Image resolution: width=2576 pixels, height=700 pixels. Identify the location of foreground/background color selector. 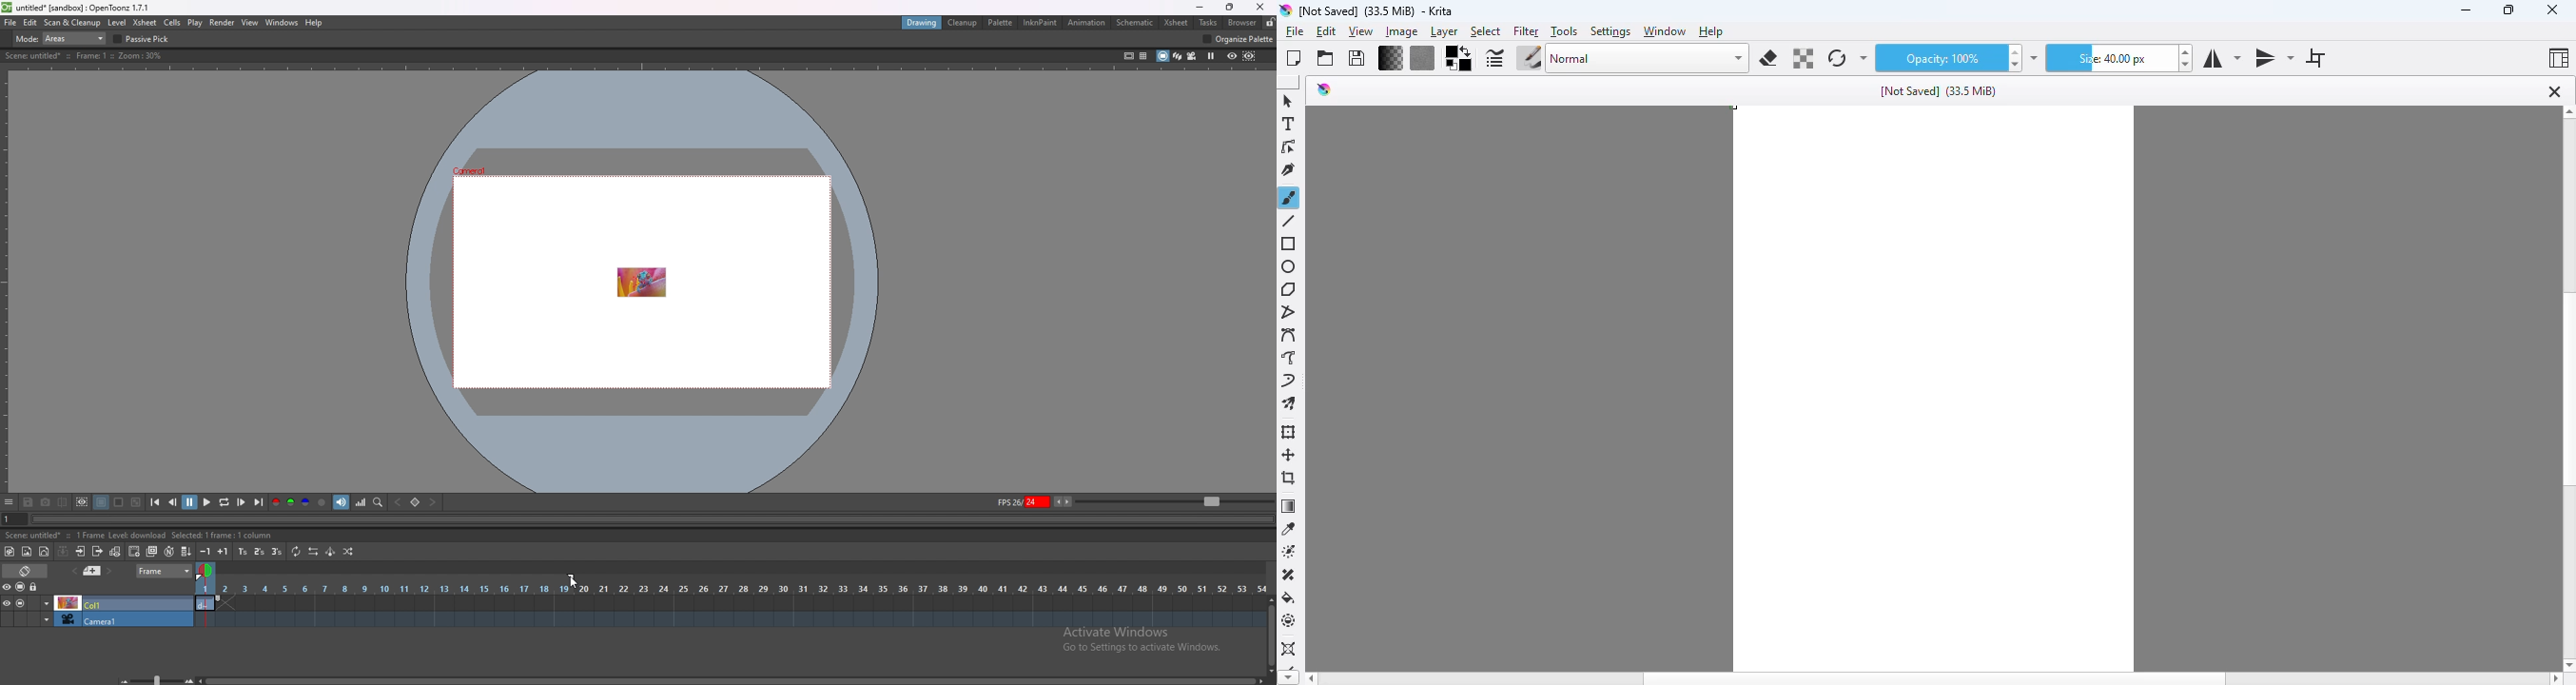
(1458, 58).